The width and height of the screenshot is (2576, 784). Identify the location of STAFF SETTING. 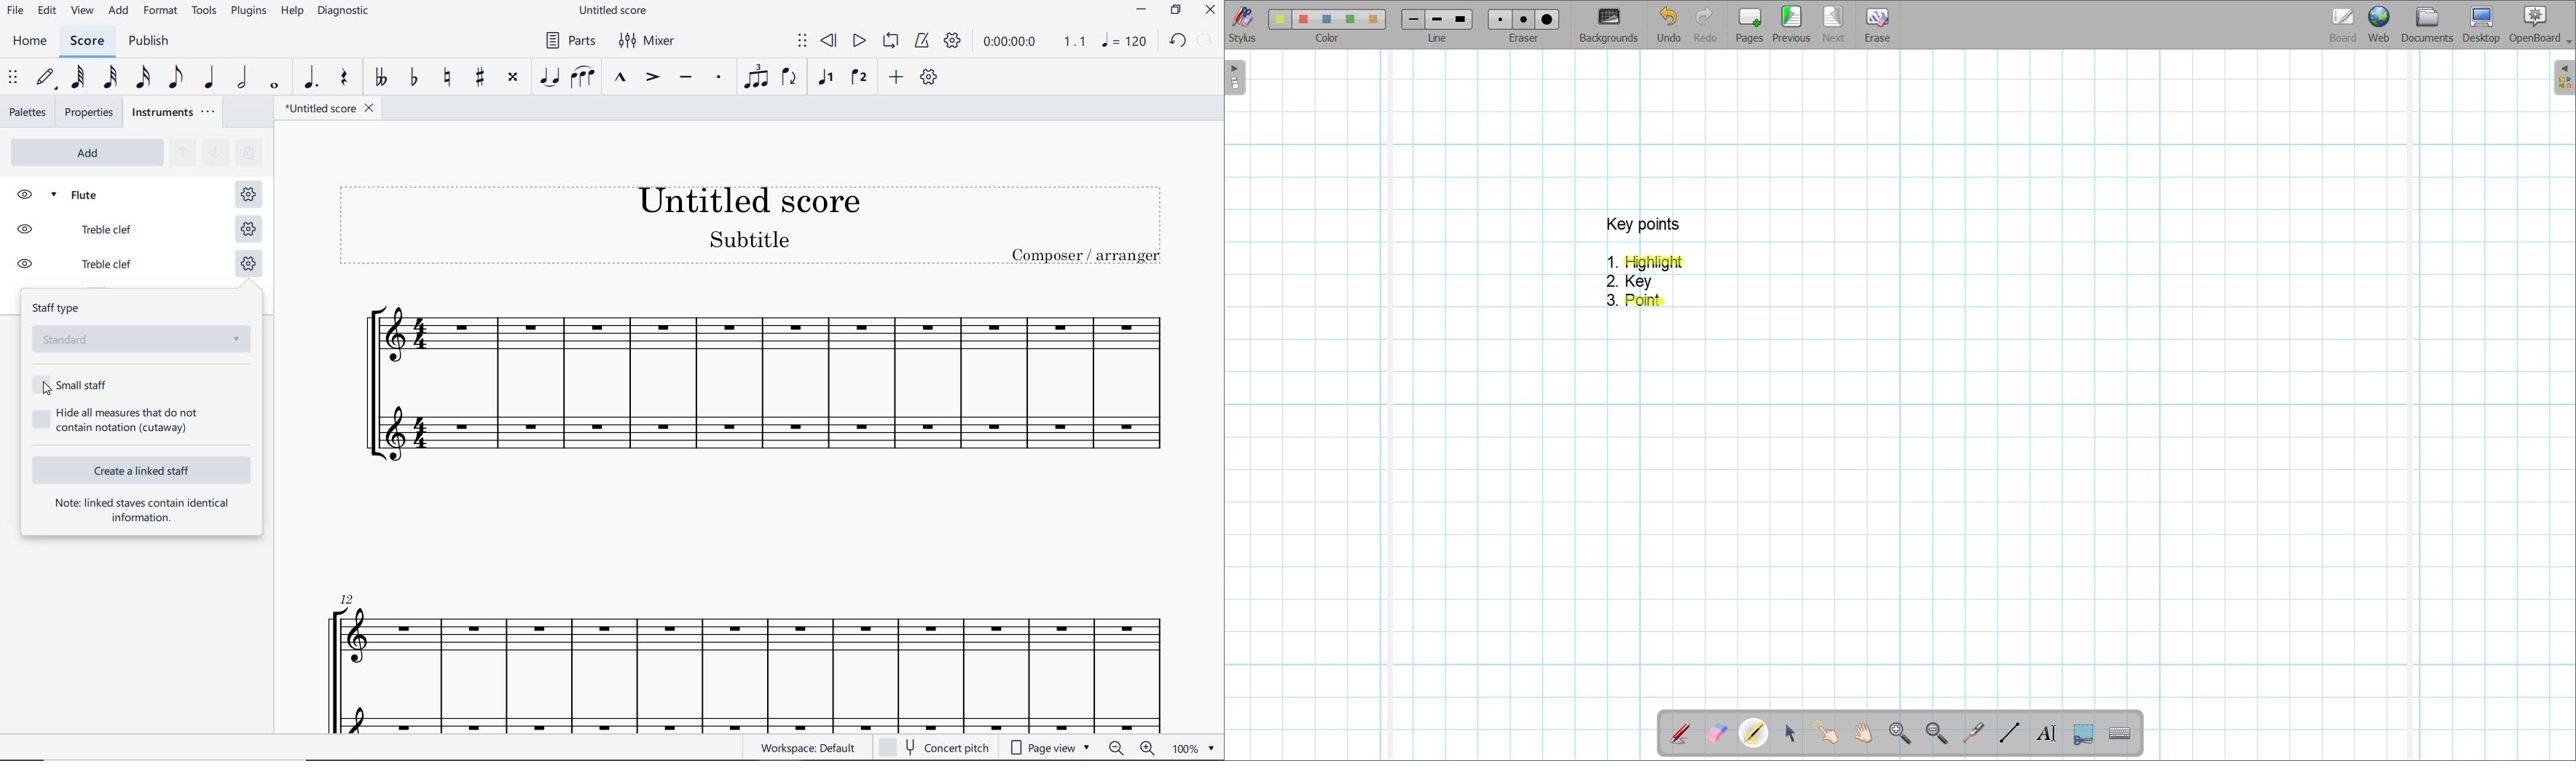
(248, 227).